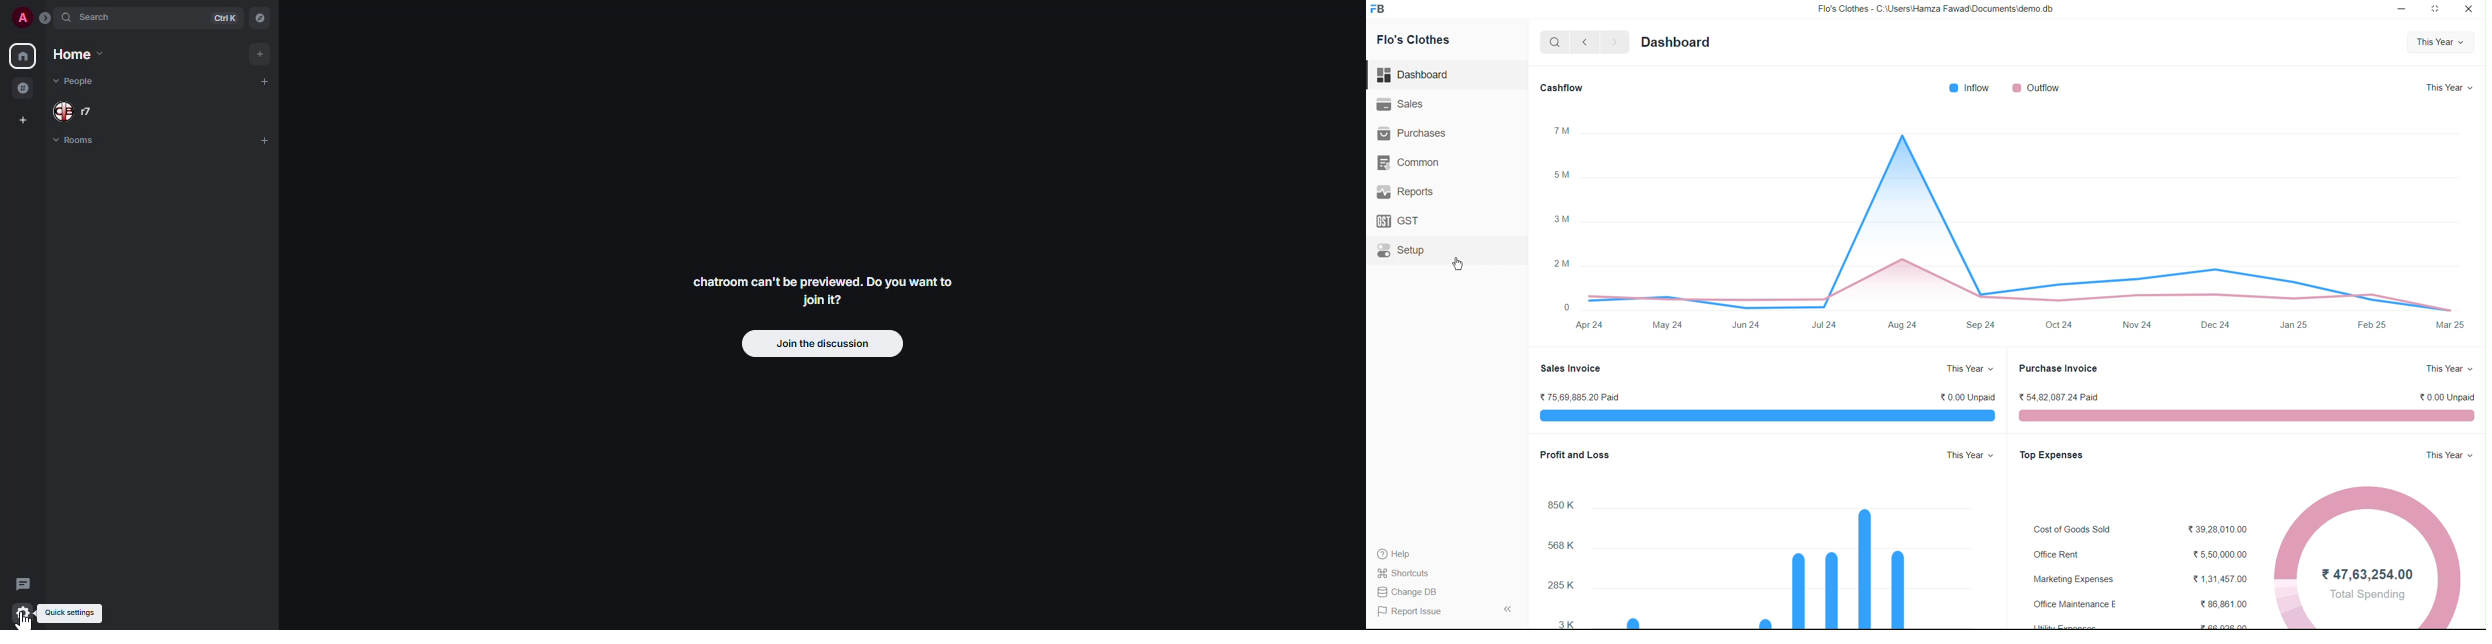  Describe the element at coordinates (2447, 89) in the screenshot. I see `This year` at that location.